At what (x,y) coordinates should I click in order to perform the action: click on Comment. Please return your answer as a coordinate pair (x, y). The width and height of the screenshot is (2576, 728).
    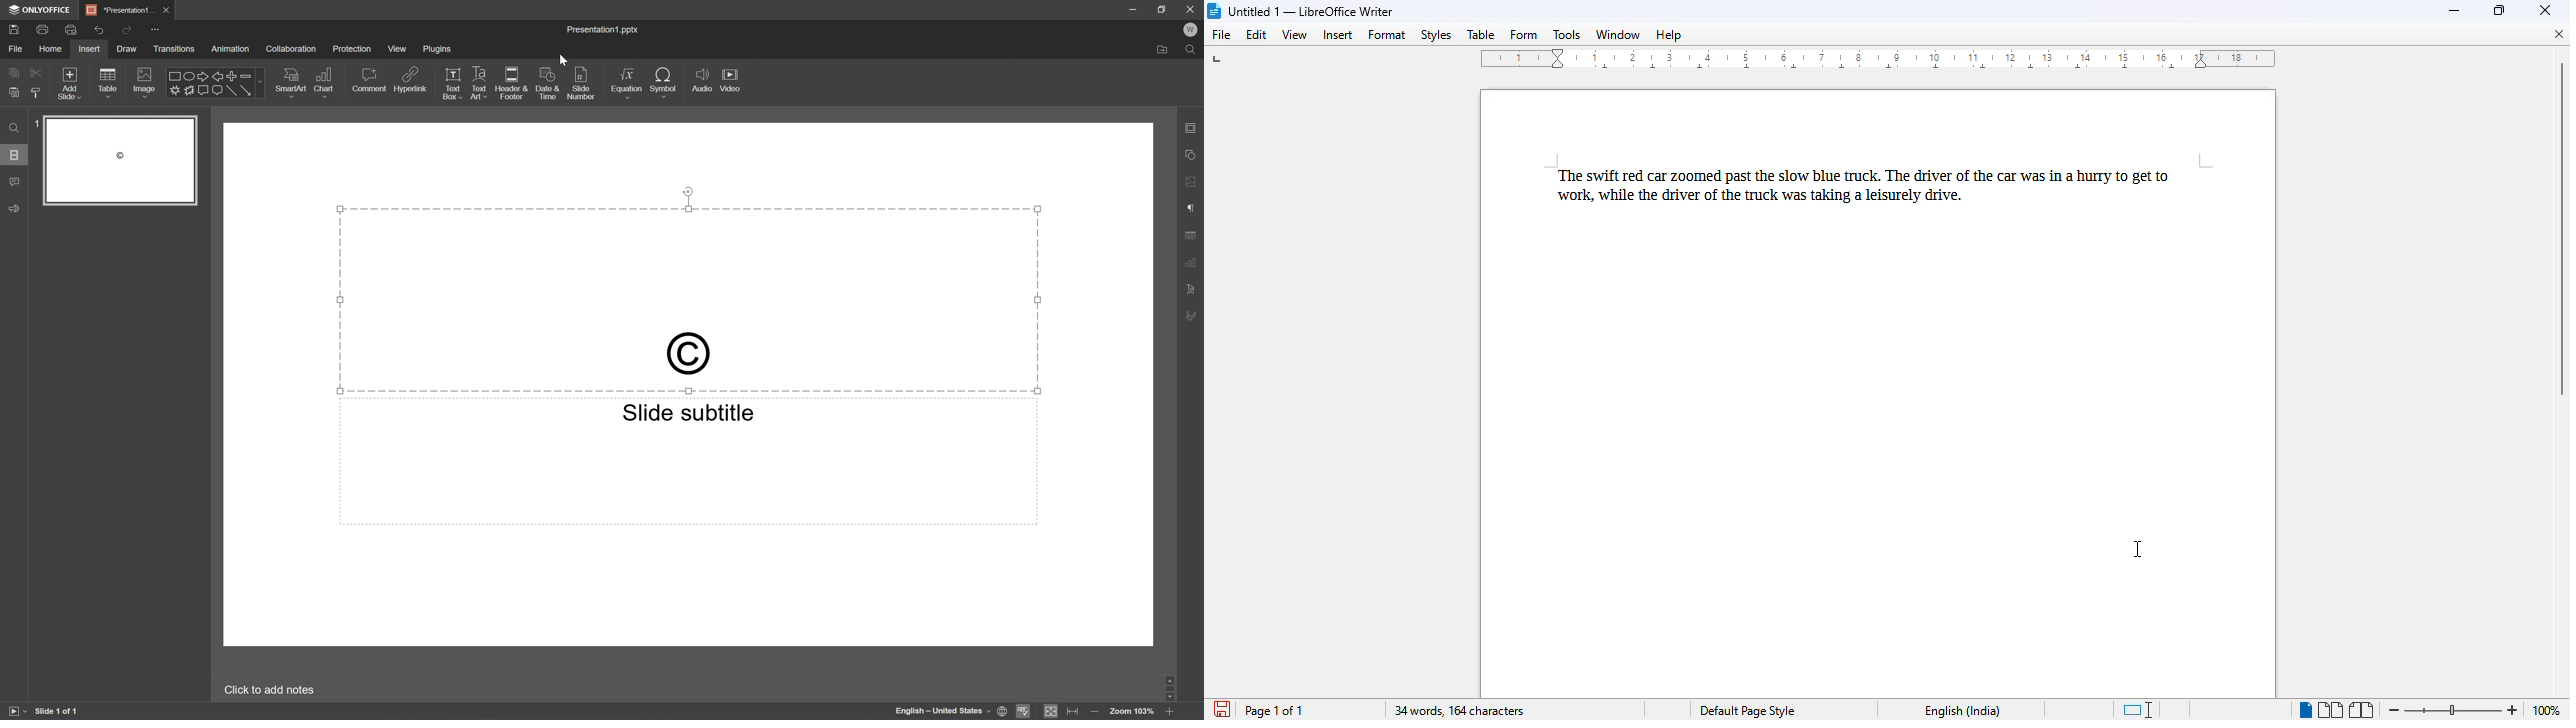
    Looking at the image, I should click on (370, 78).